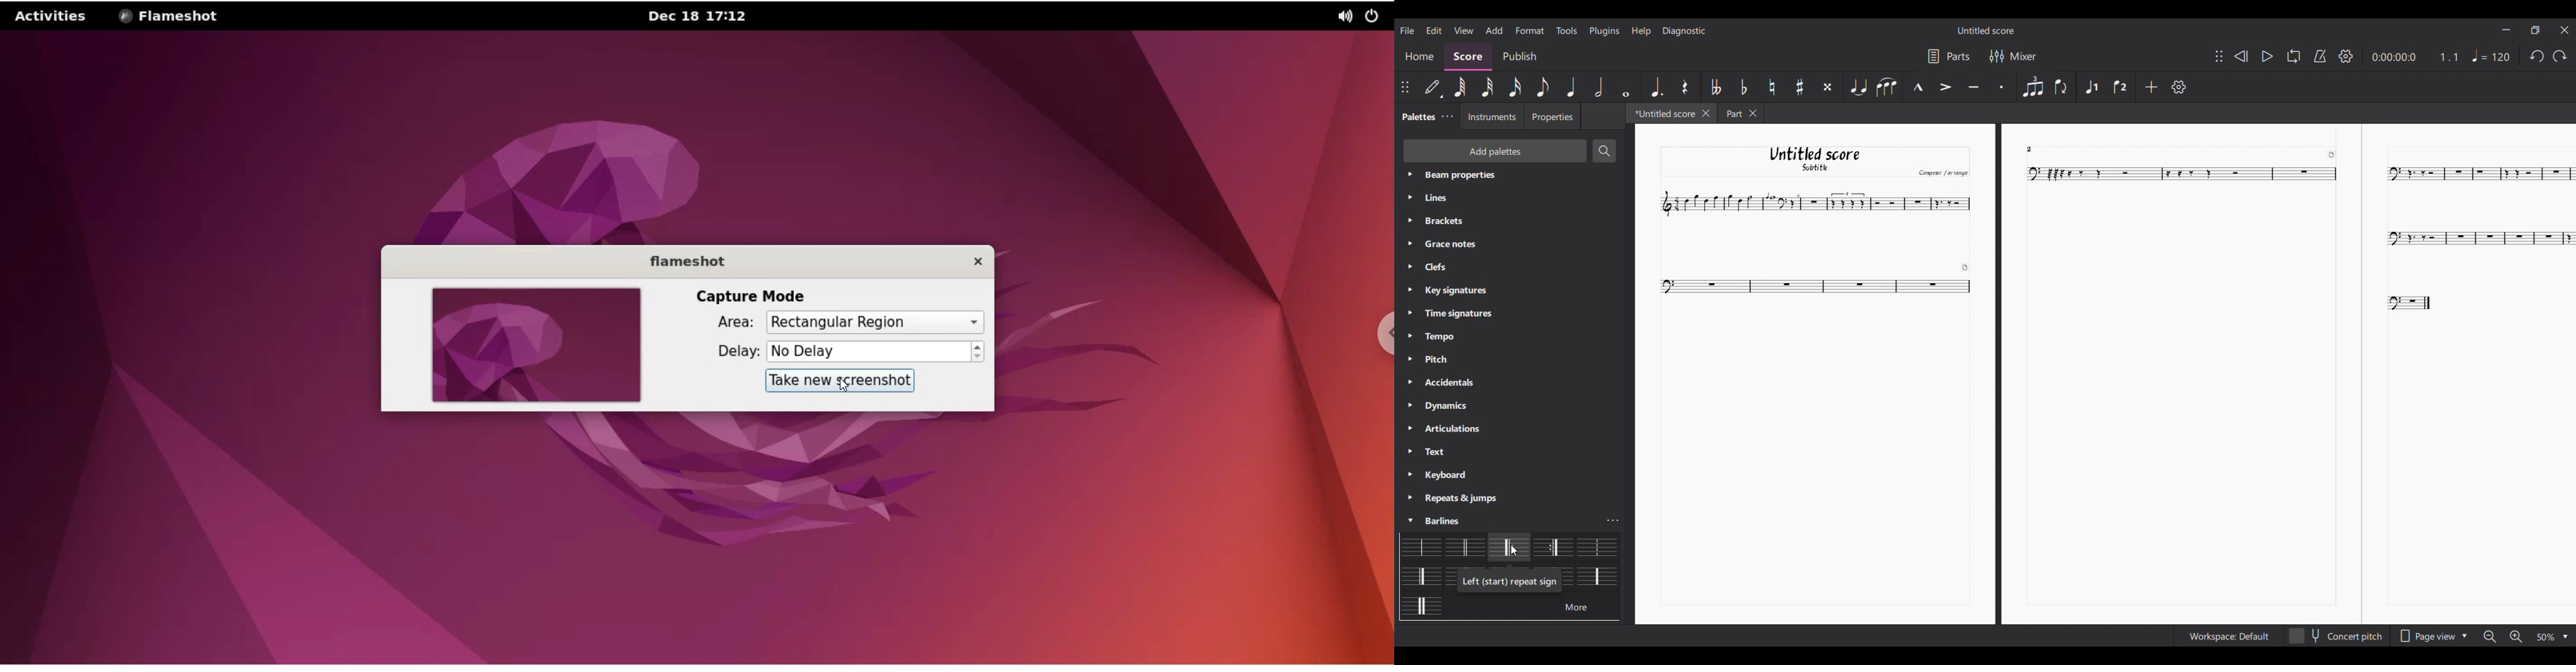  What do you see at coordinates (1439, 382) in the screenshot?
I see `Palette settings` at bounding box center [1439, 382].